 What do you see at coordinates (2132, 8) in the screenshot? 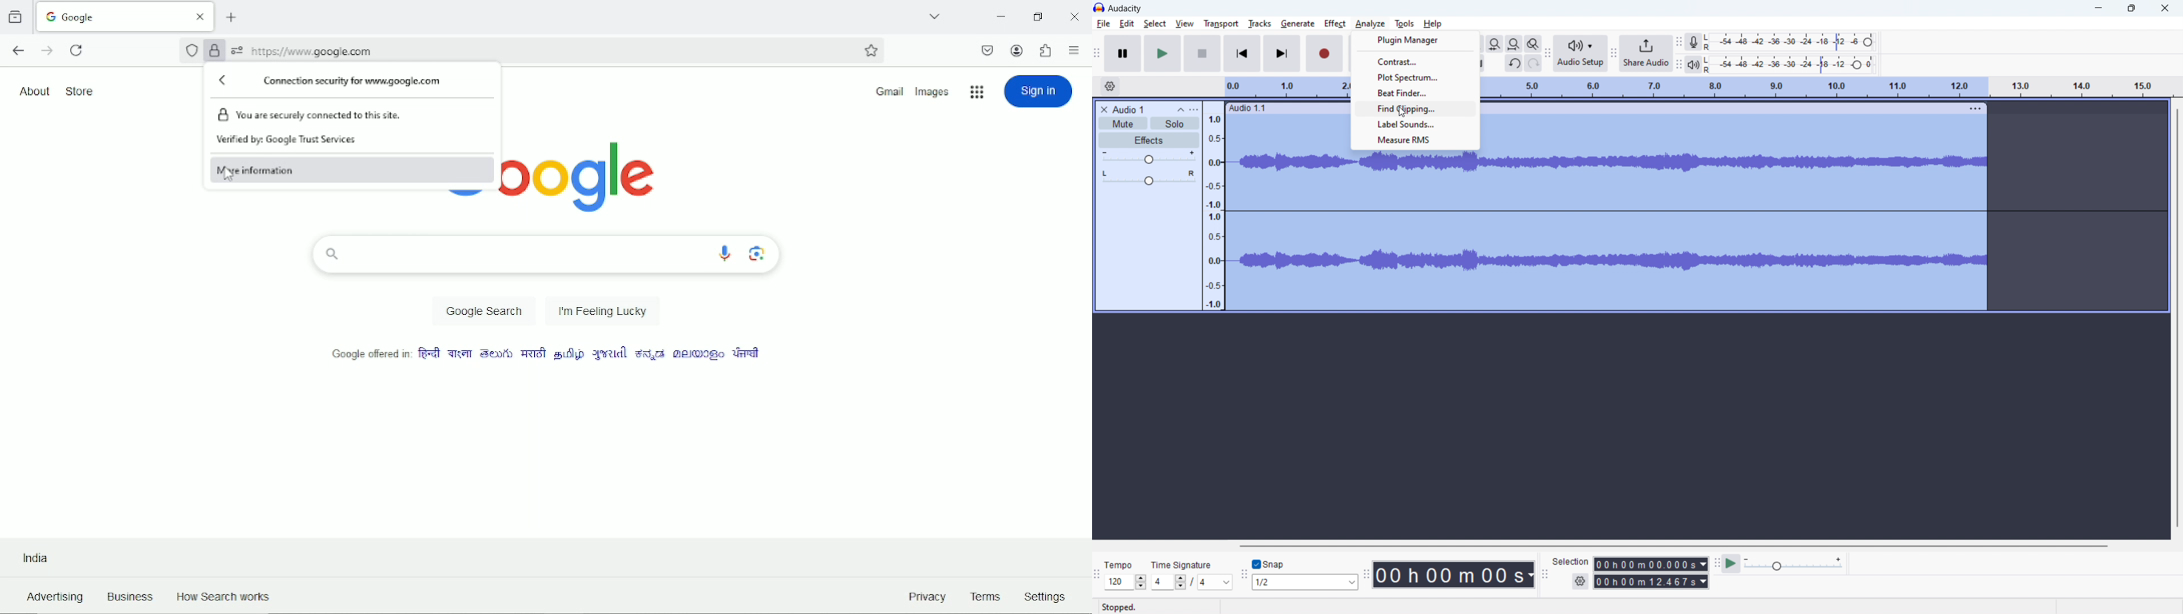
I see `maximize` at bounding box center [2132, 8].